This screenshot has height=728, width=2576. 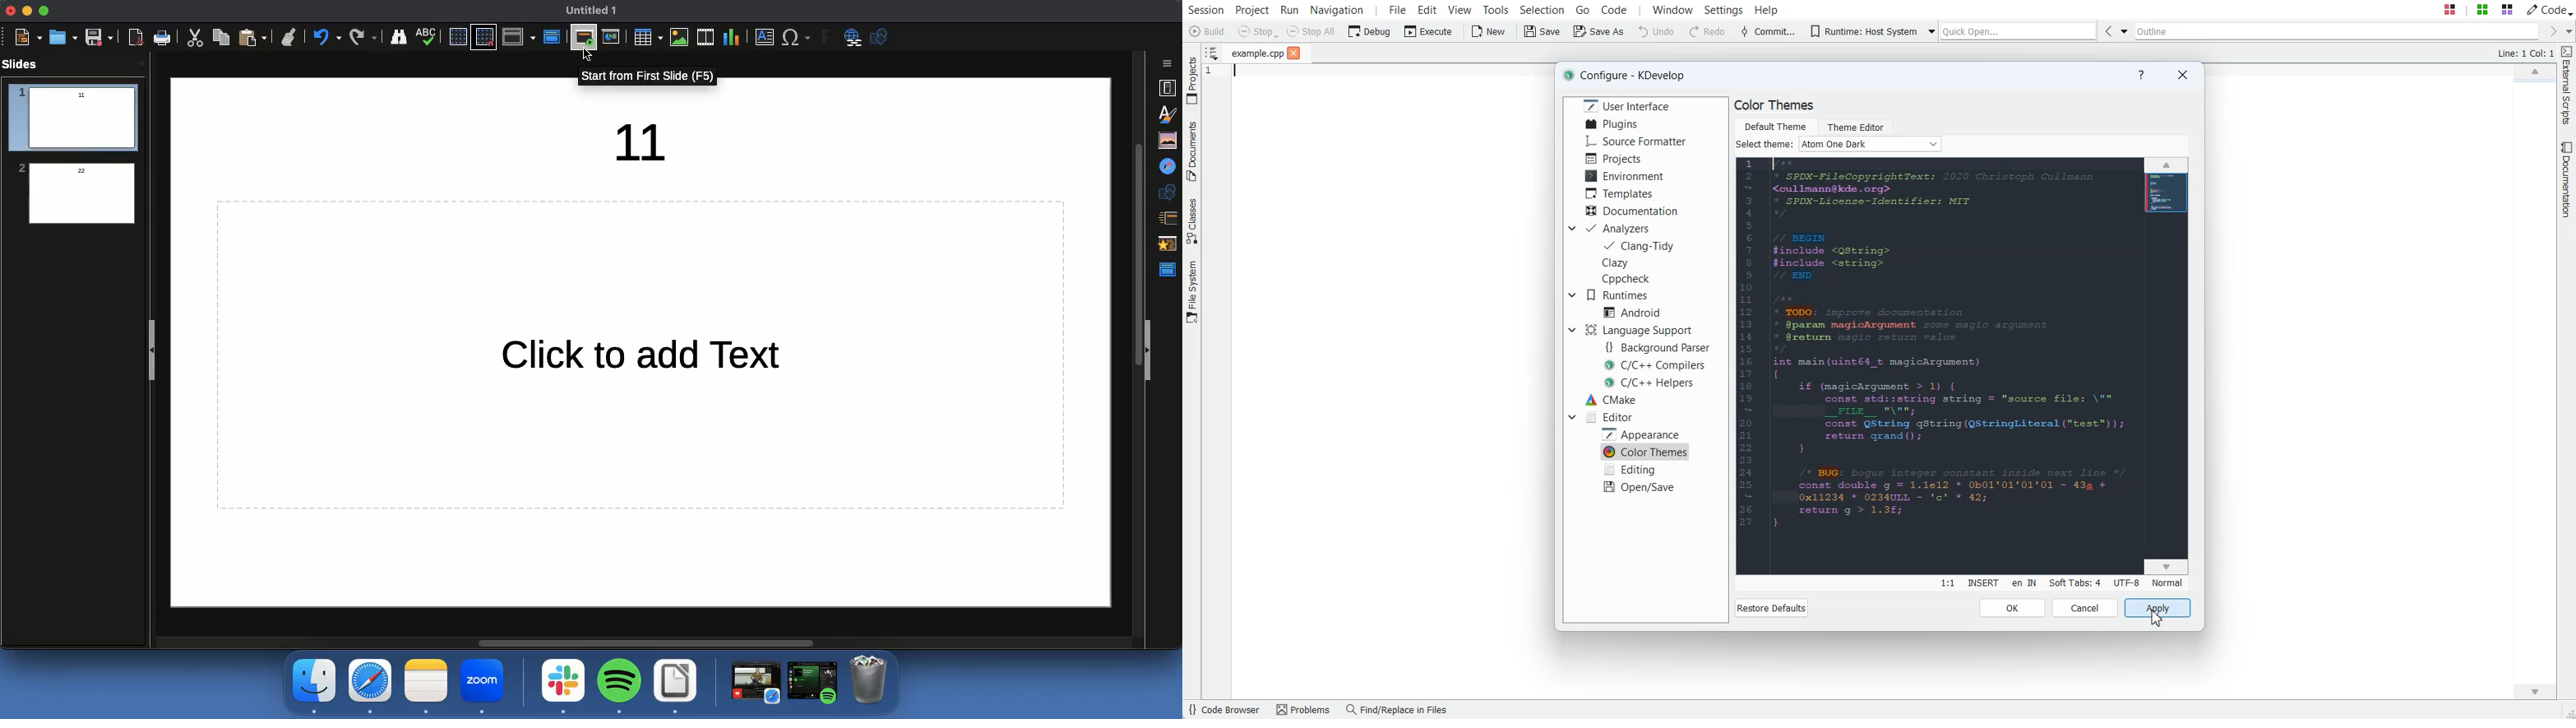 What do you see at coordinates (1168, 87) in the screenshot?
I see `Properties` at bounding box center [1168, 87].